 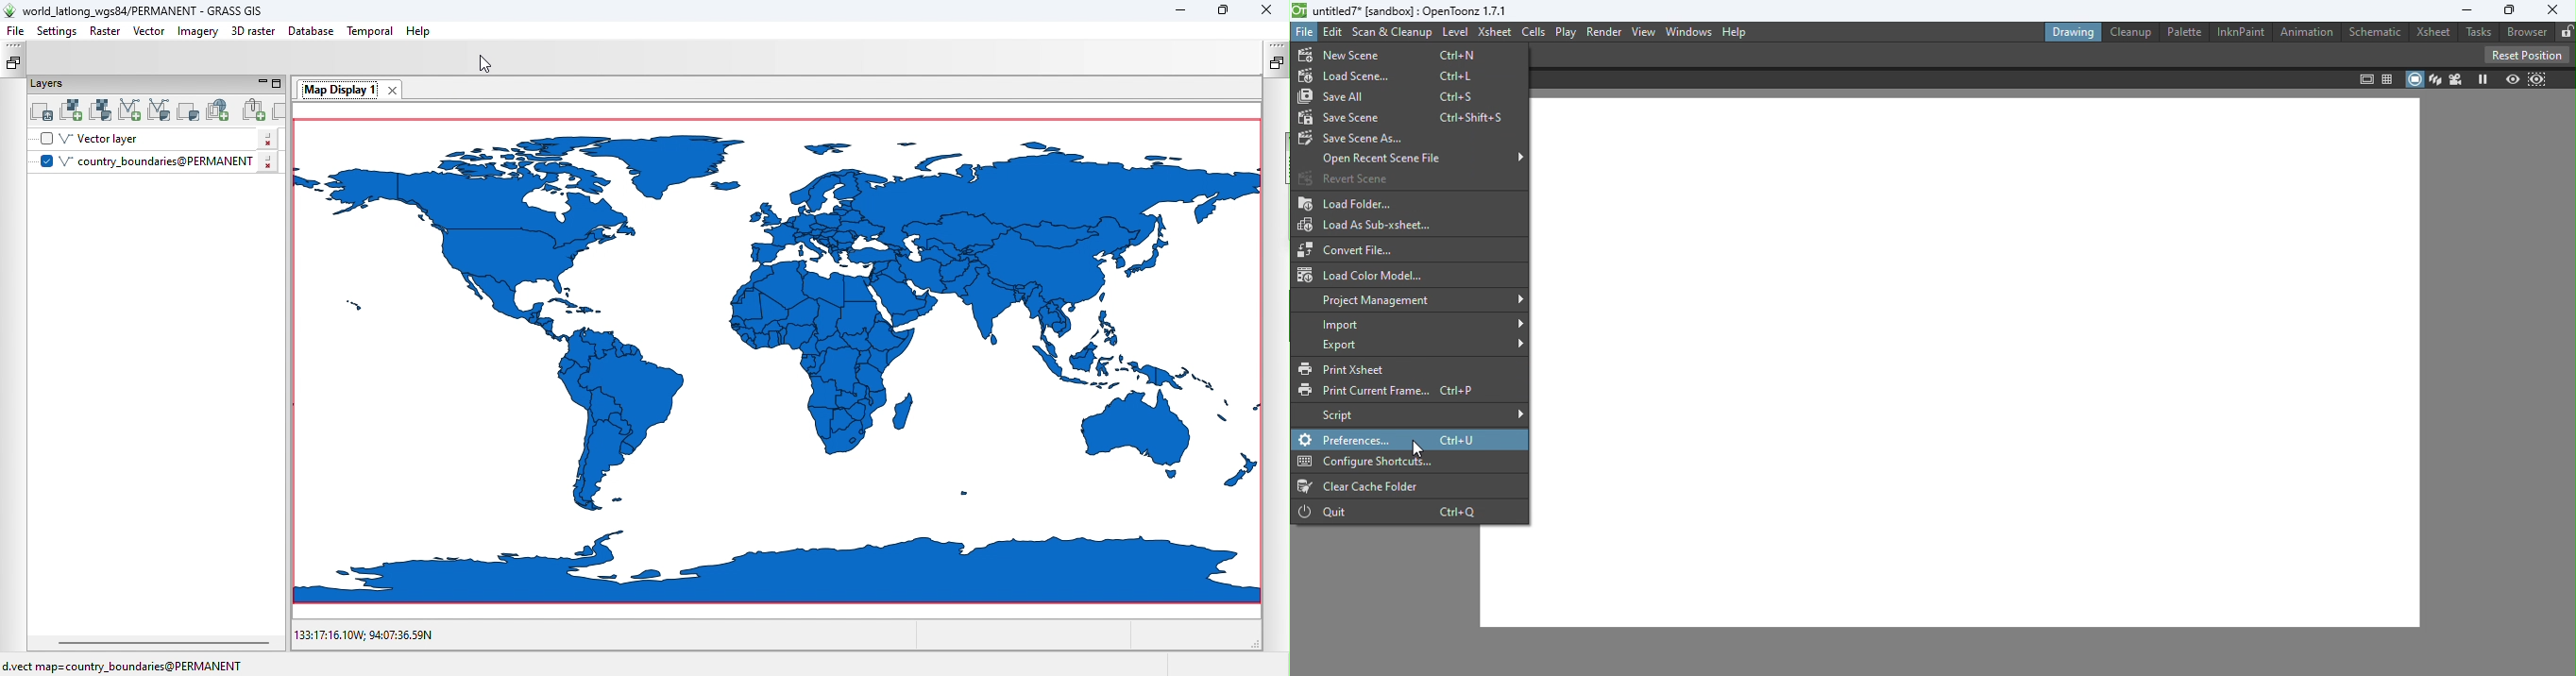 What do you see at coordinates (1642, 32) in the screenshot?
I see `View` at bounding box center [1642, 32].